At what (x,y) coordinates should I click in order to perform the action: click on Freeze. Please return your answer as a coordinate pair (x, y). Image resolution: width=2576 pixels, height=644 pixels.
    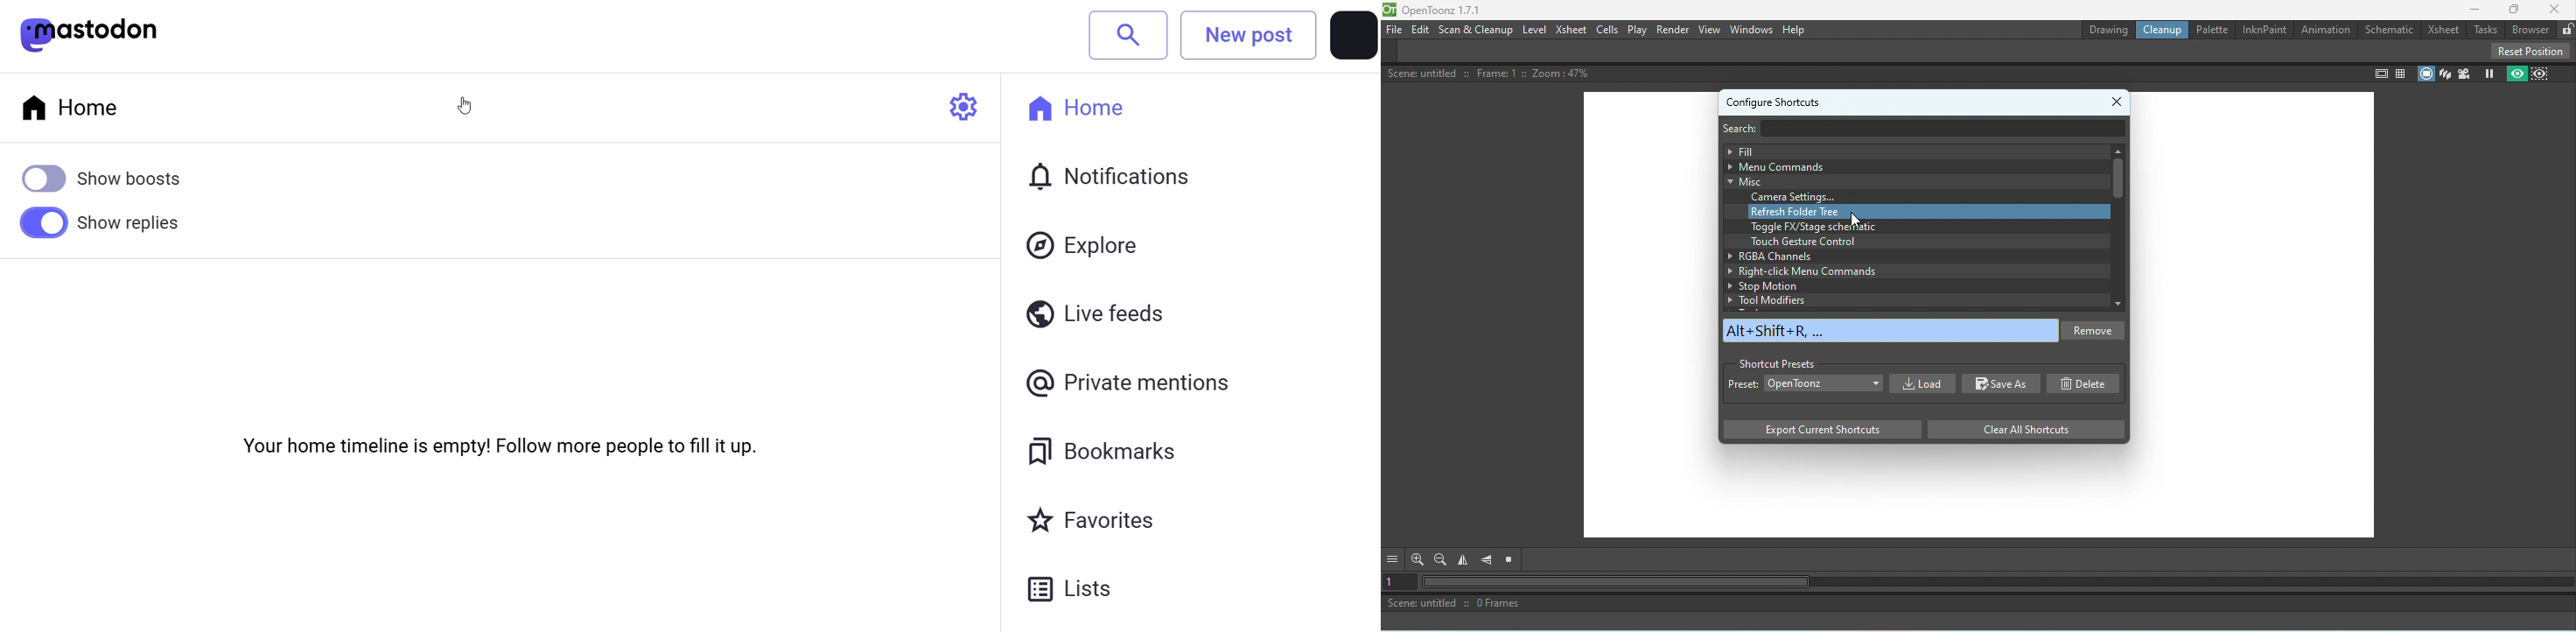
    Looking at the image, I should click on (2486, 74).